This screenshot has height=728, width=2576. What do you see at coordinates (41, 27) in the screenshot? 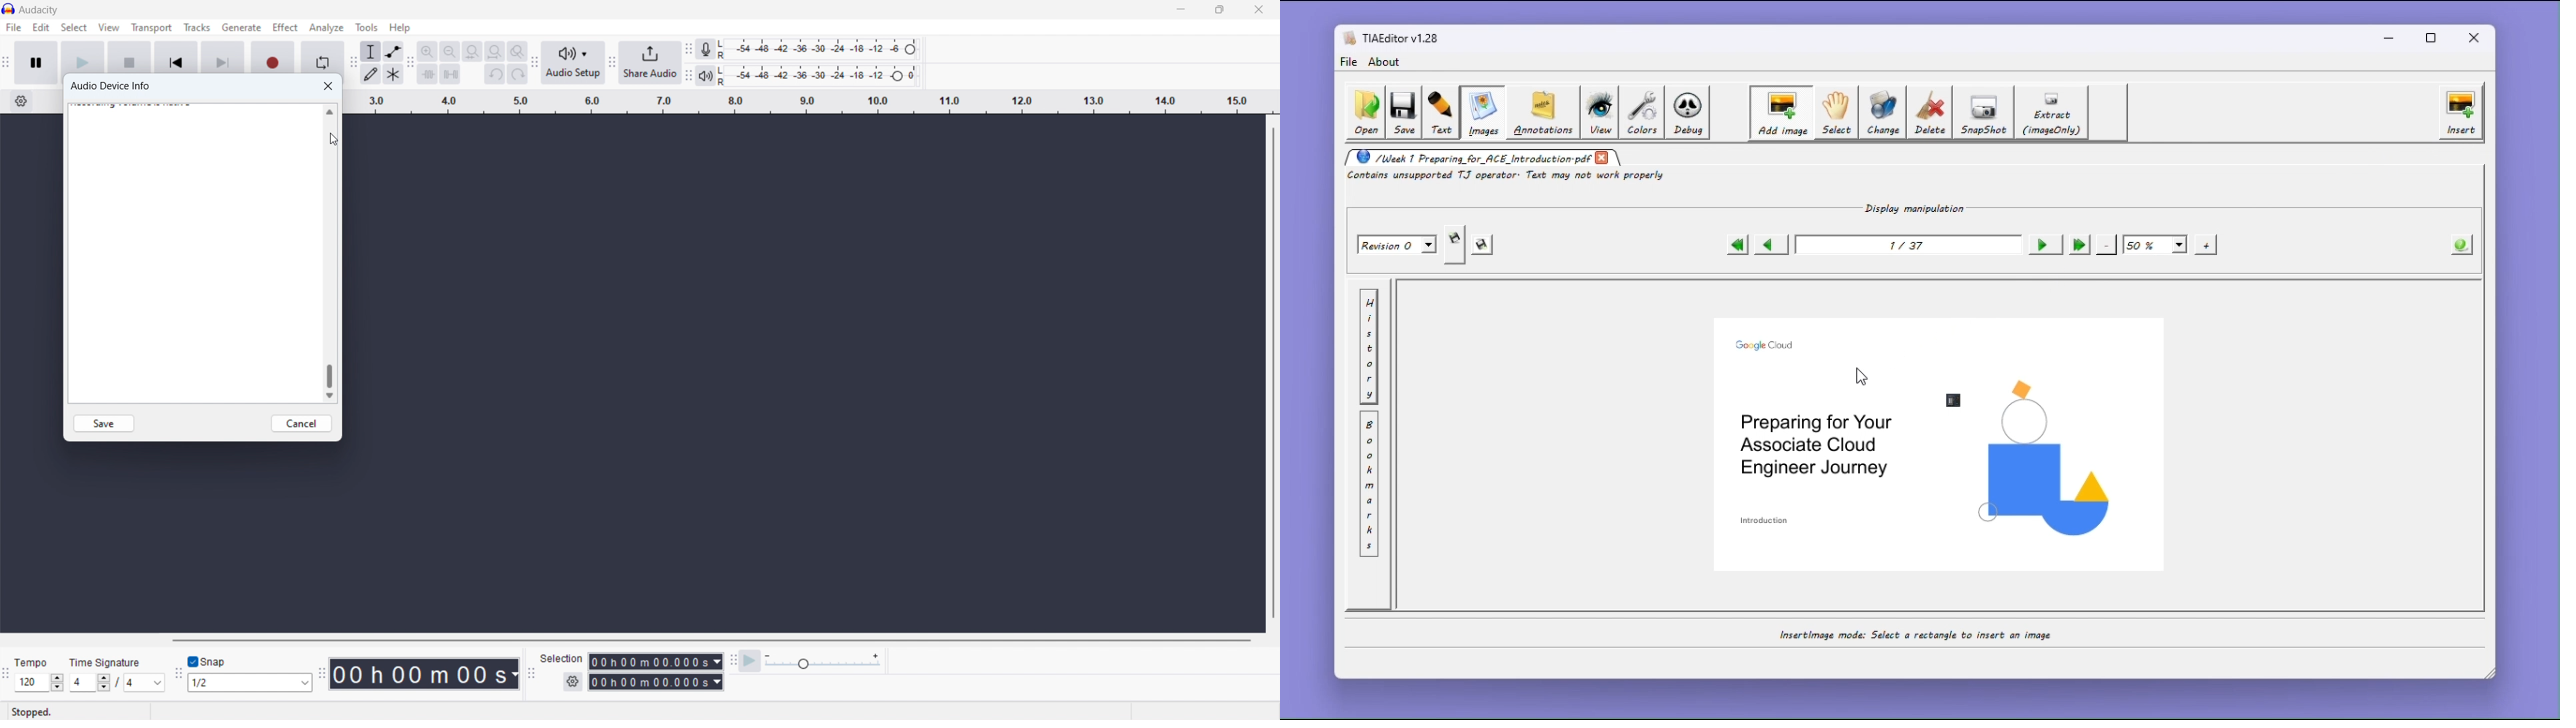
I see `edit` at bounding box center [41, 27].